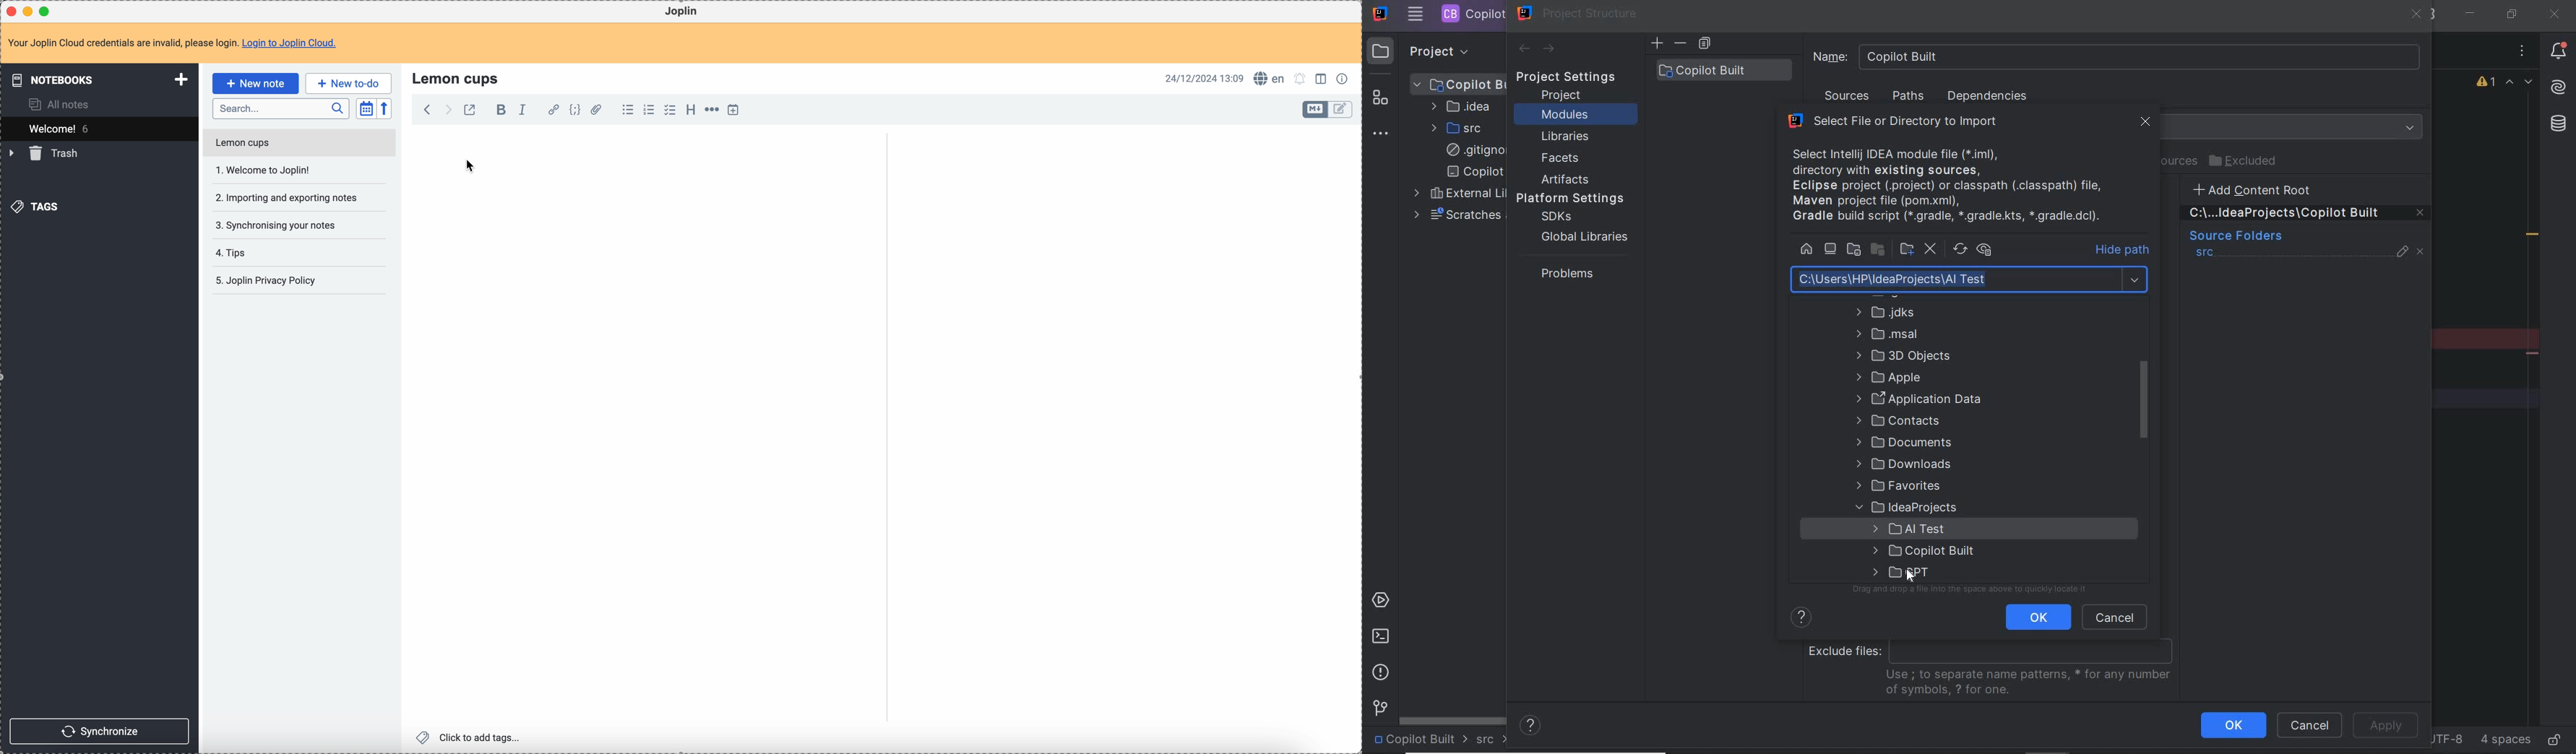 The image size is (2576, 756). What do you see at coordinates (2246, 161) in the screenshot?
I see `excluded` at bounding box center [2246, 161].